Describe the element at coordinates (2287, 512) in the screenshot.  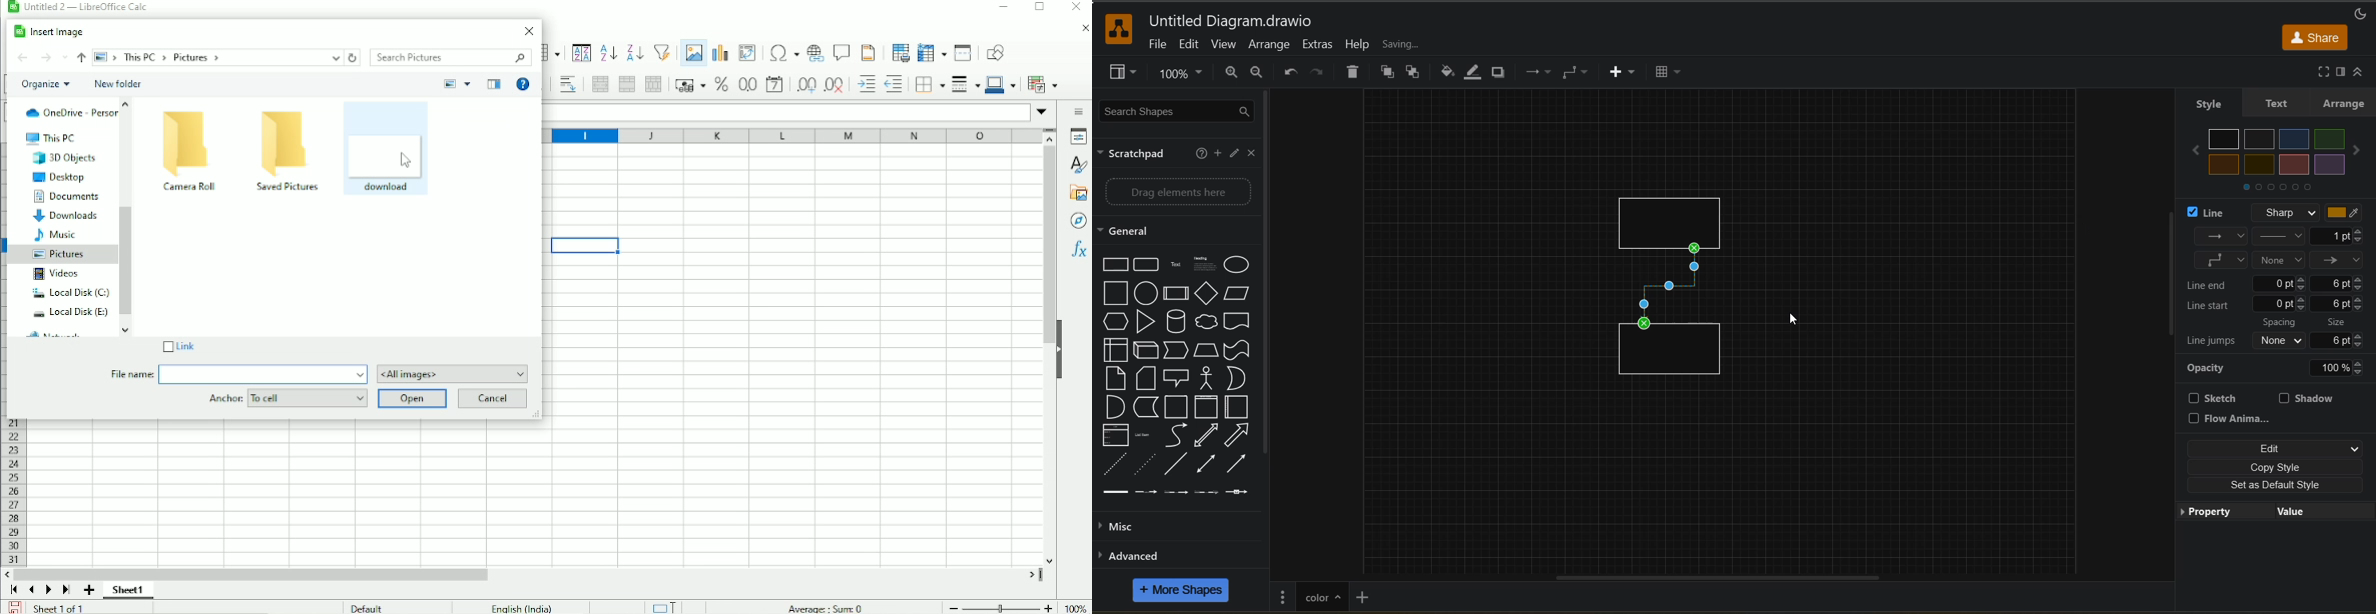
I see `value` at that location.